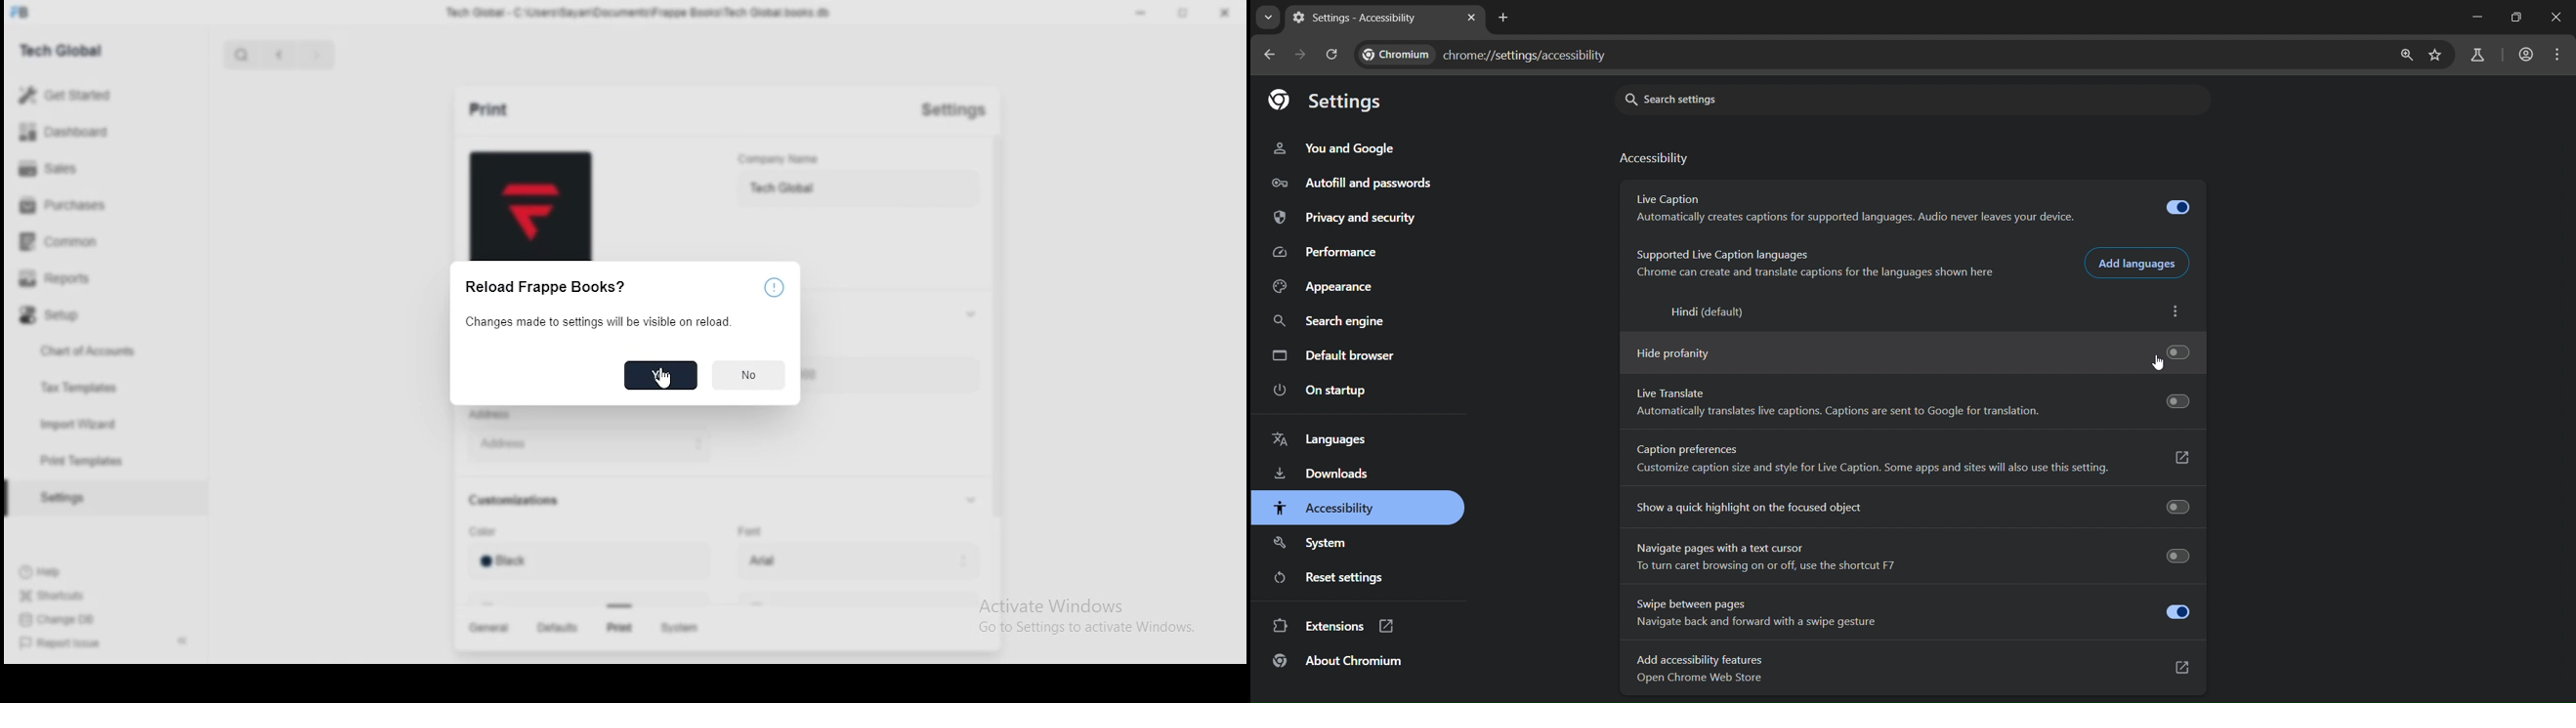 The width and height of the screenshot is (2576, 728). Describe the element at coordinates (1185, 12) in the screenshot. I see `RESIZE ` at that location.